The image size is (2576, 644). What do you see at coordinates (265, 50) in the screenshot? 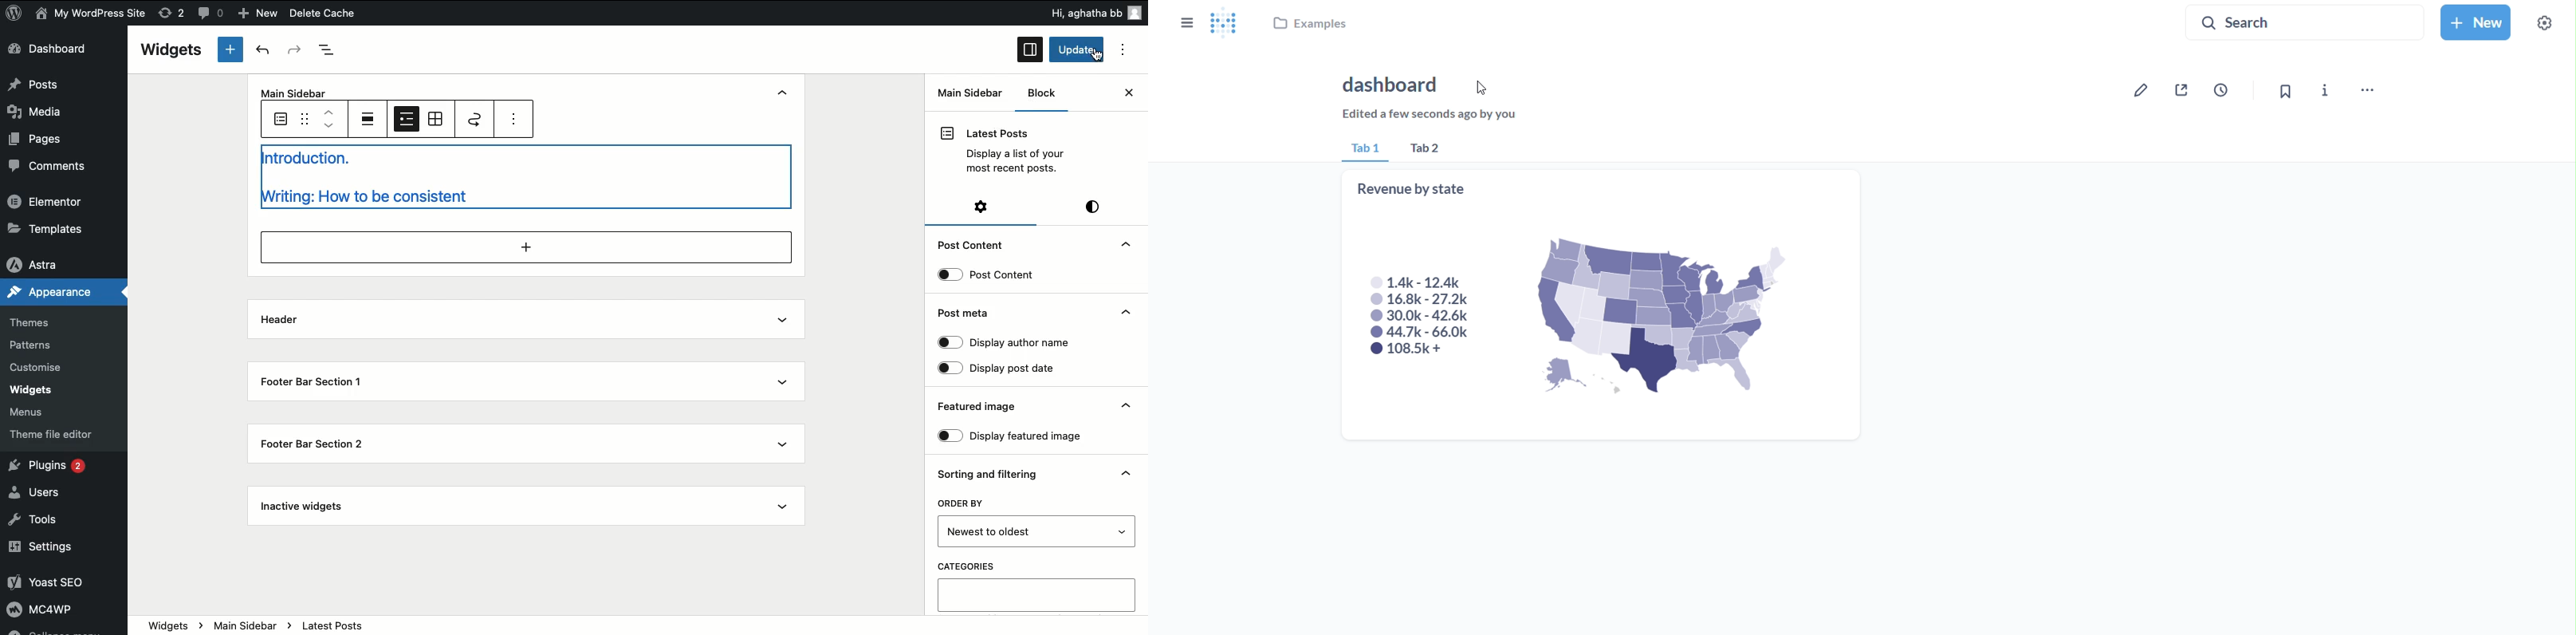
I see `Undo` at bounding box center [265, 50].